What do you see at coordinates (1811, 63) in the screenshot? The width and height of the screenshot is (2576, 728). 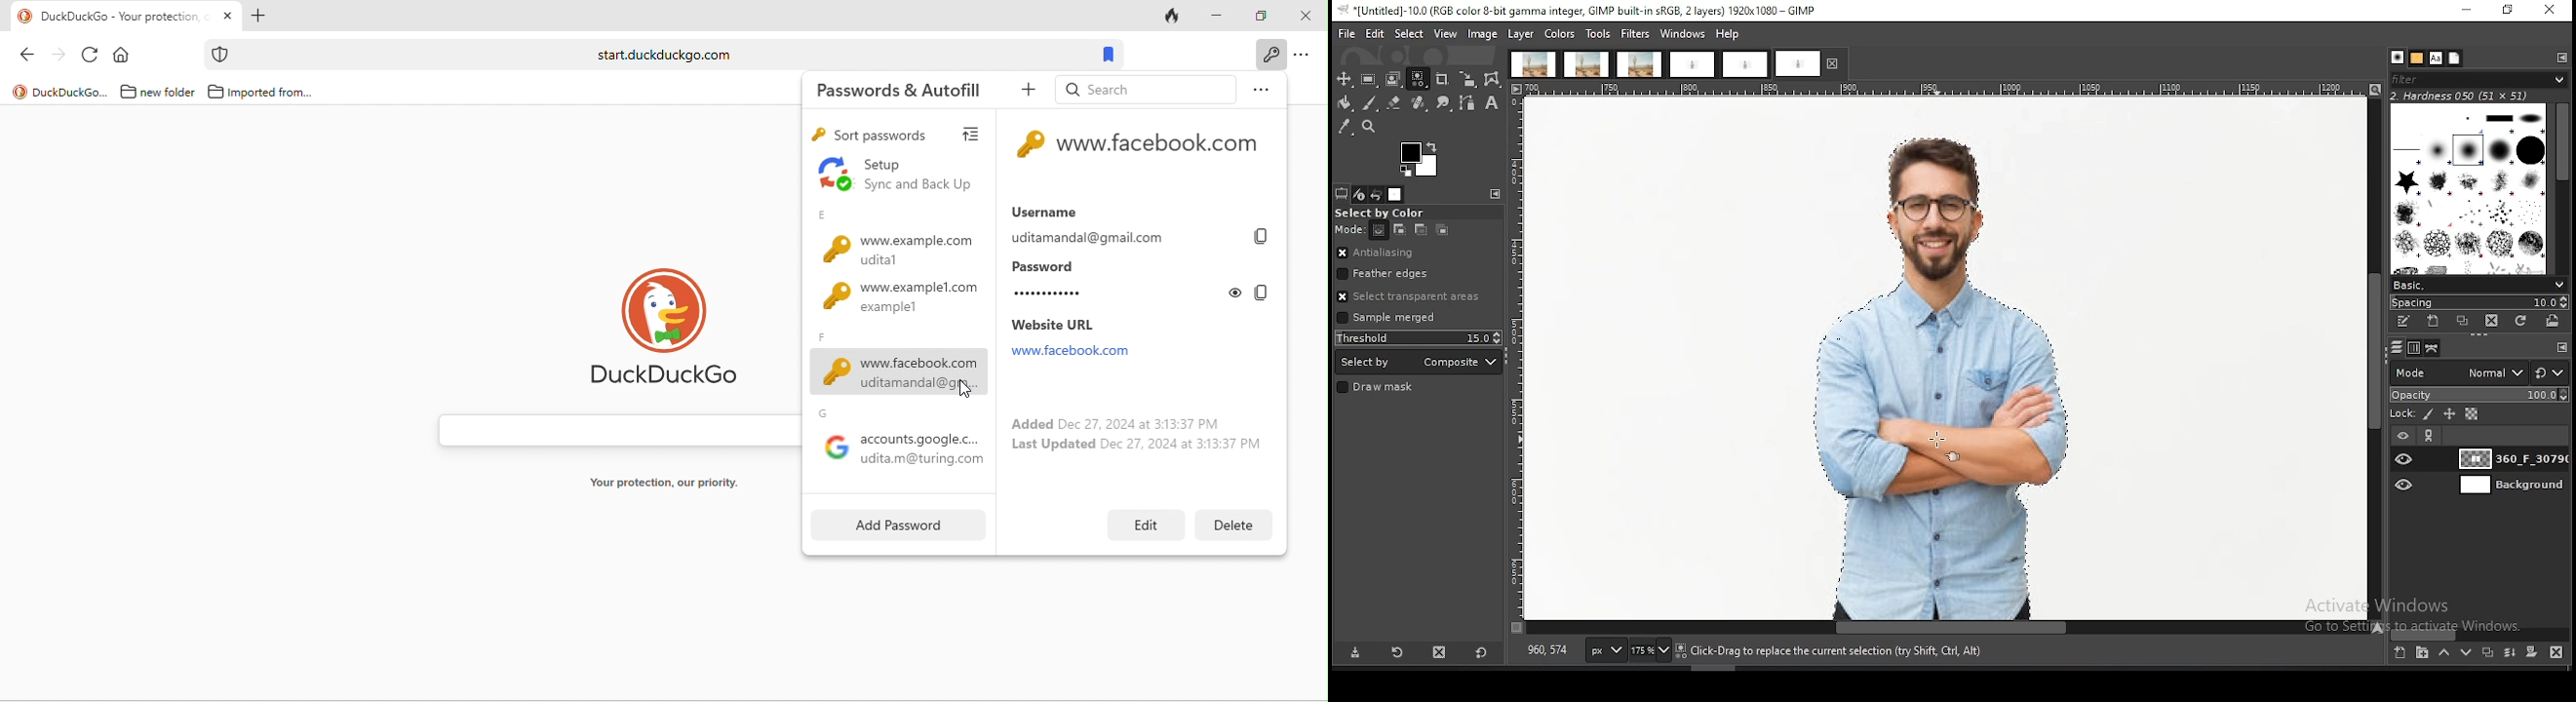 I see `project tab` at bounding box center [1811, 63].